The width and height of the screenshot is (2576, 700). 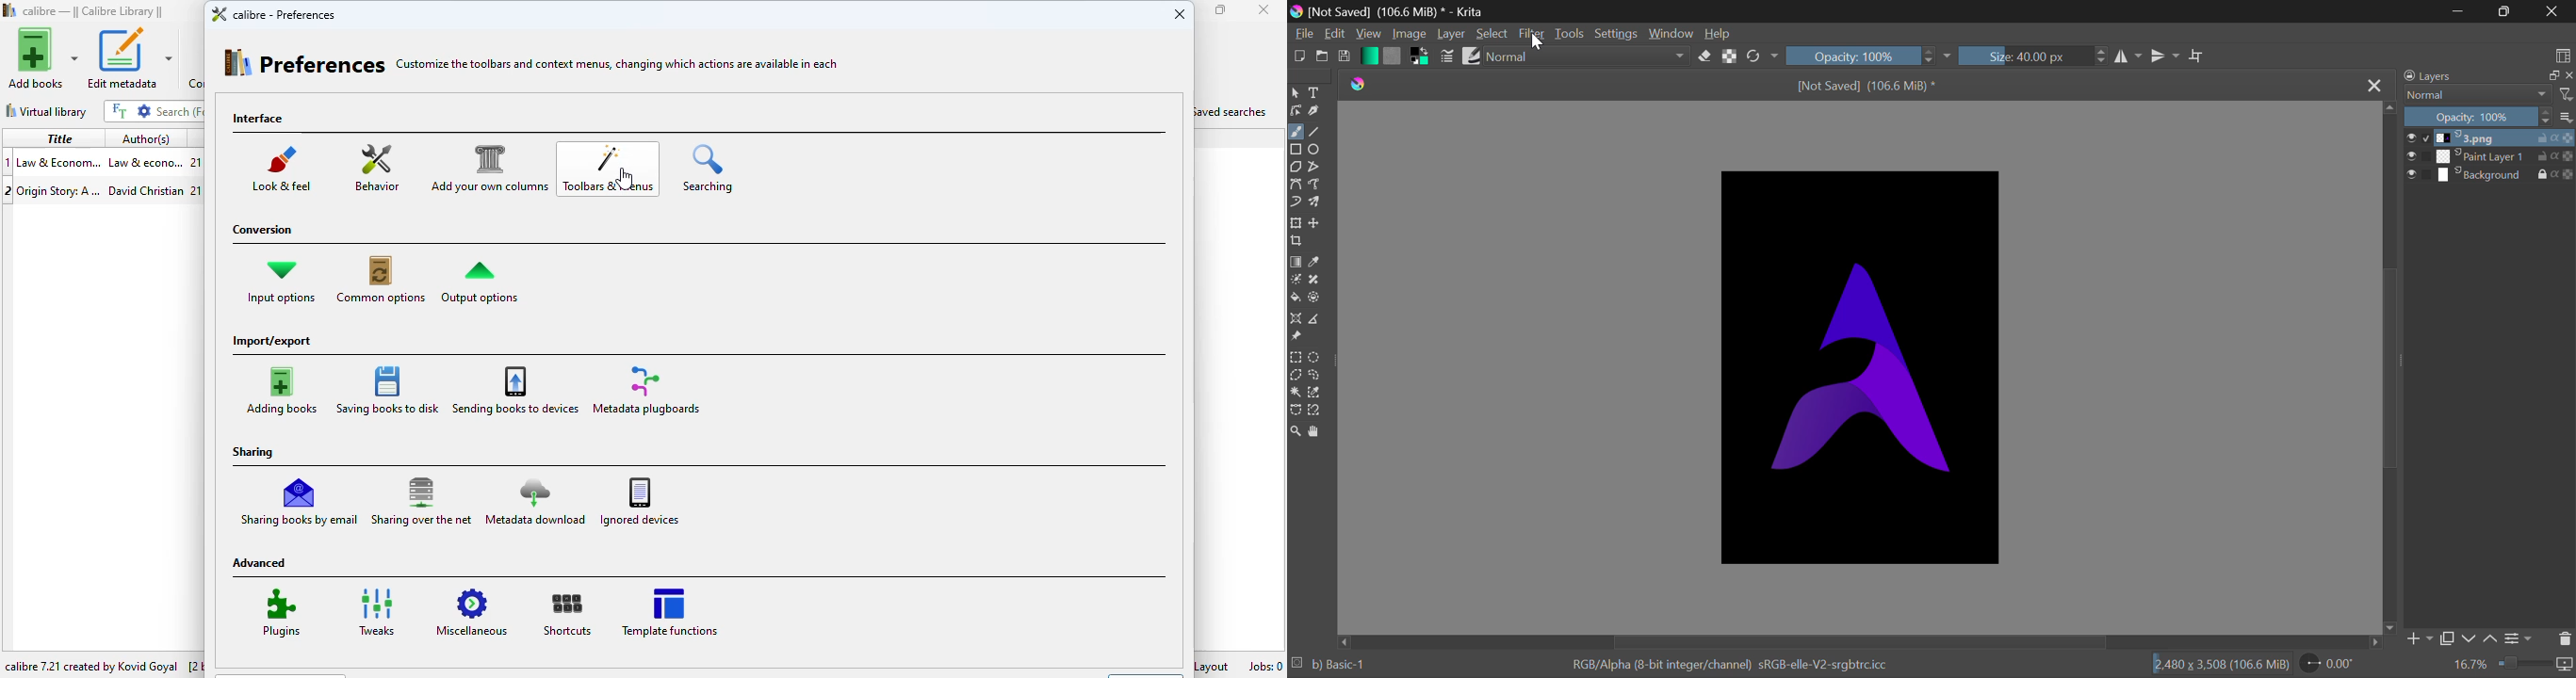 I want to click on adding books, so click(x=284, y=387).